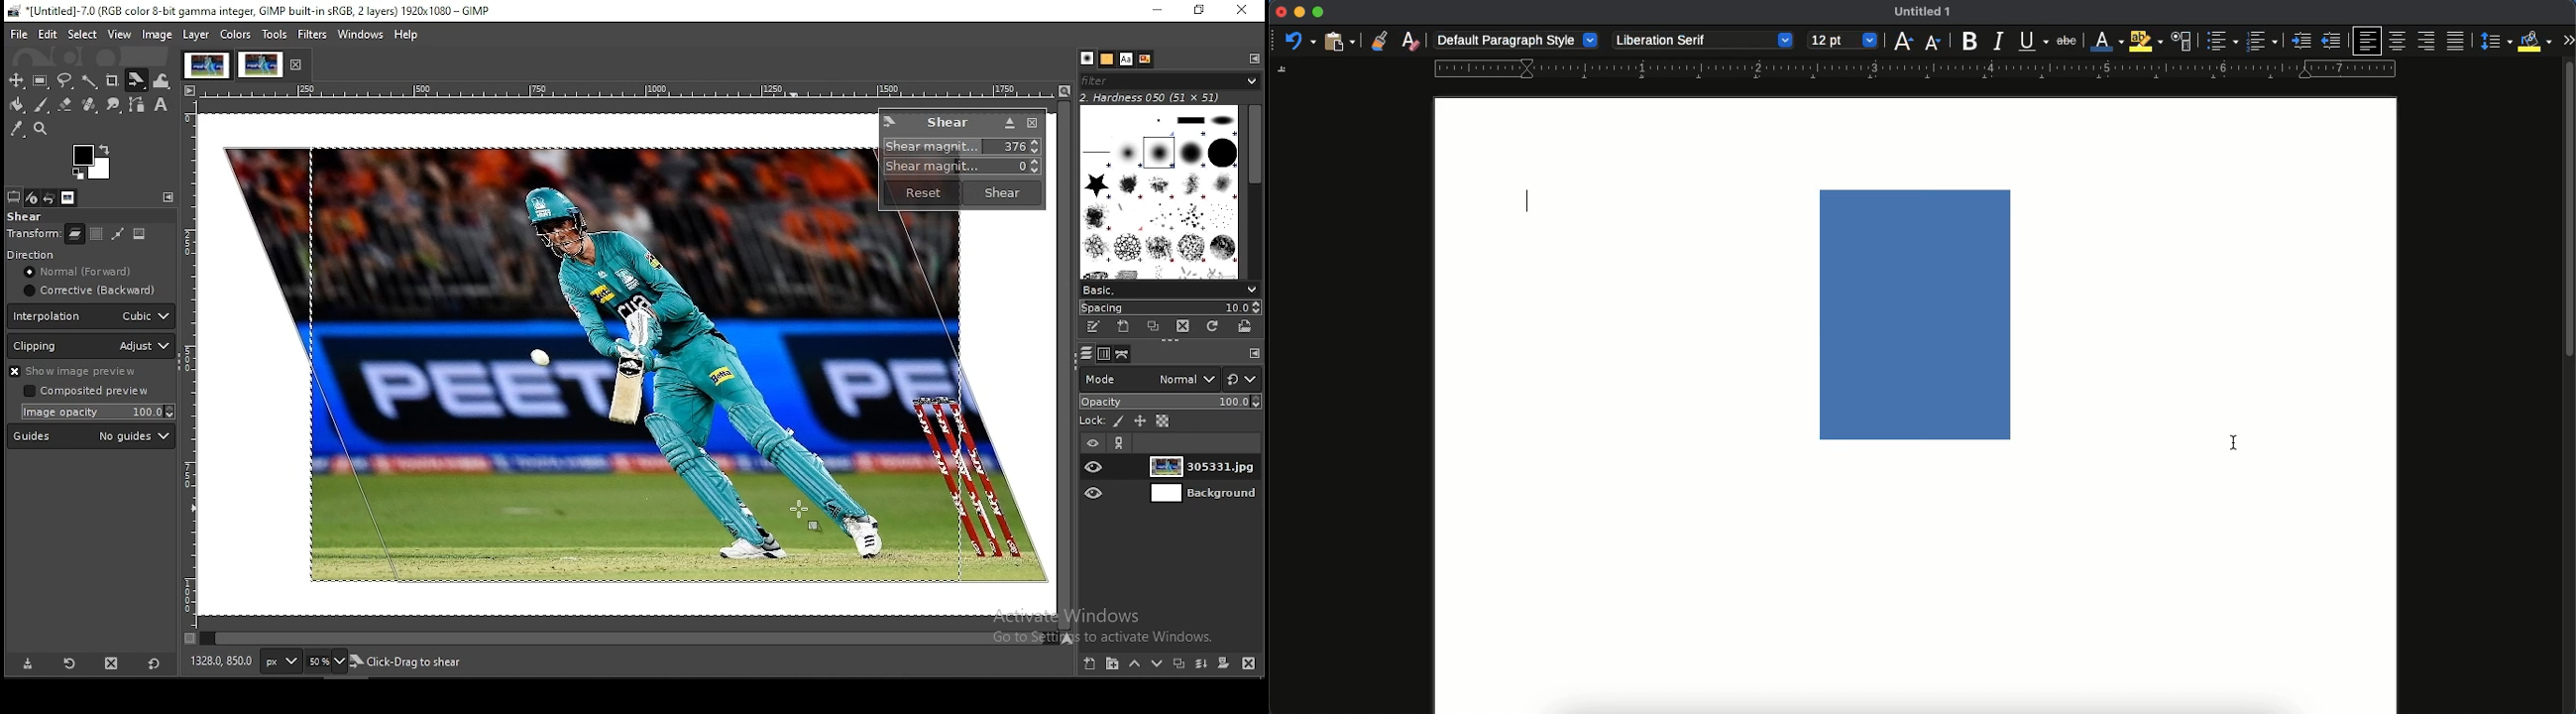 The width and height of the screenshot is (2576, 728). I want to click on zoom tool, so click(42, 131).